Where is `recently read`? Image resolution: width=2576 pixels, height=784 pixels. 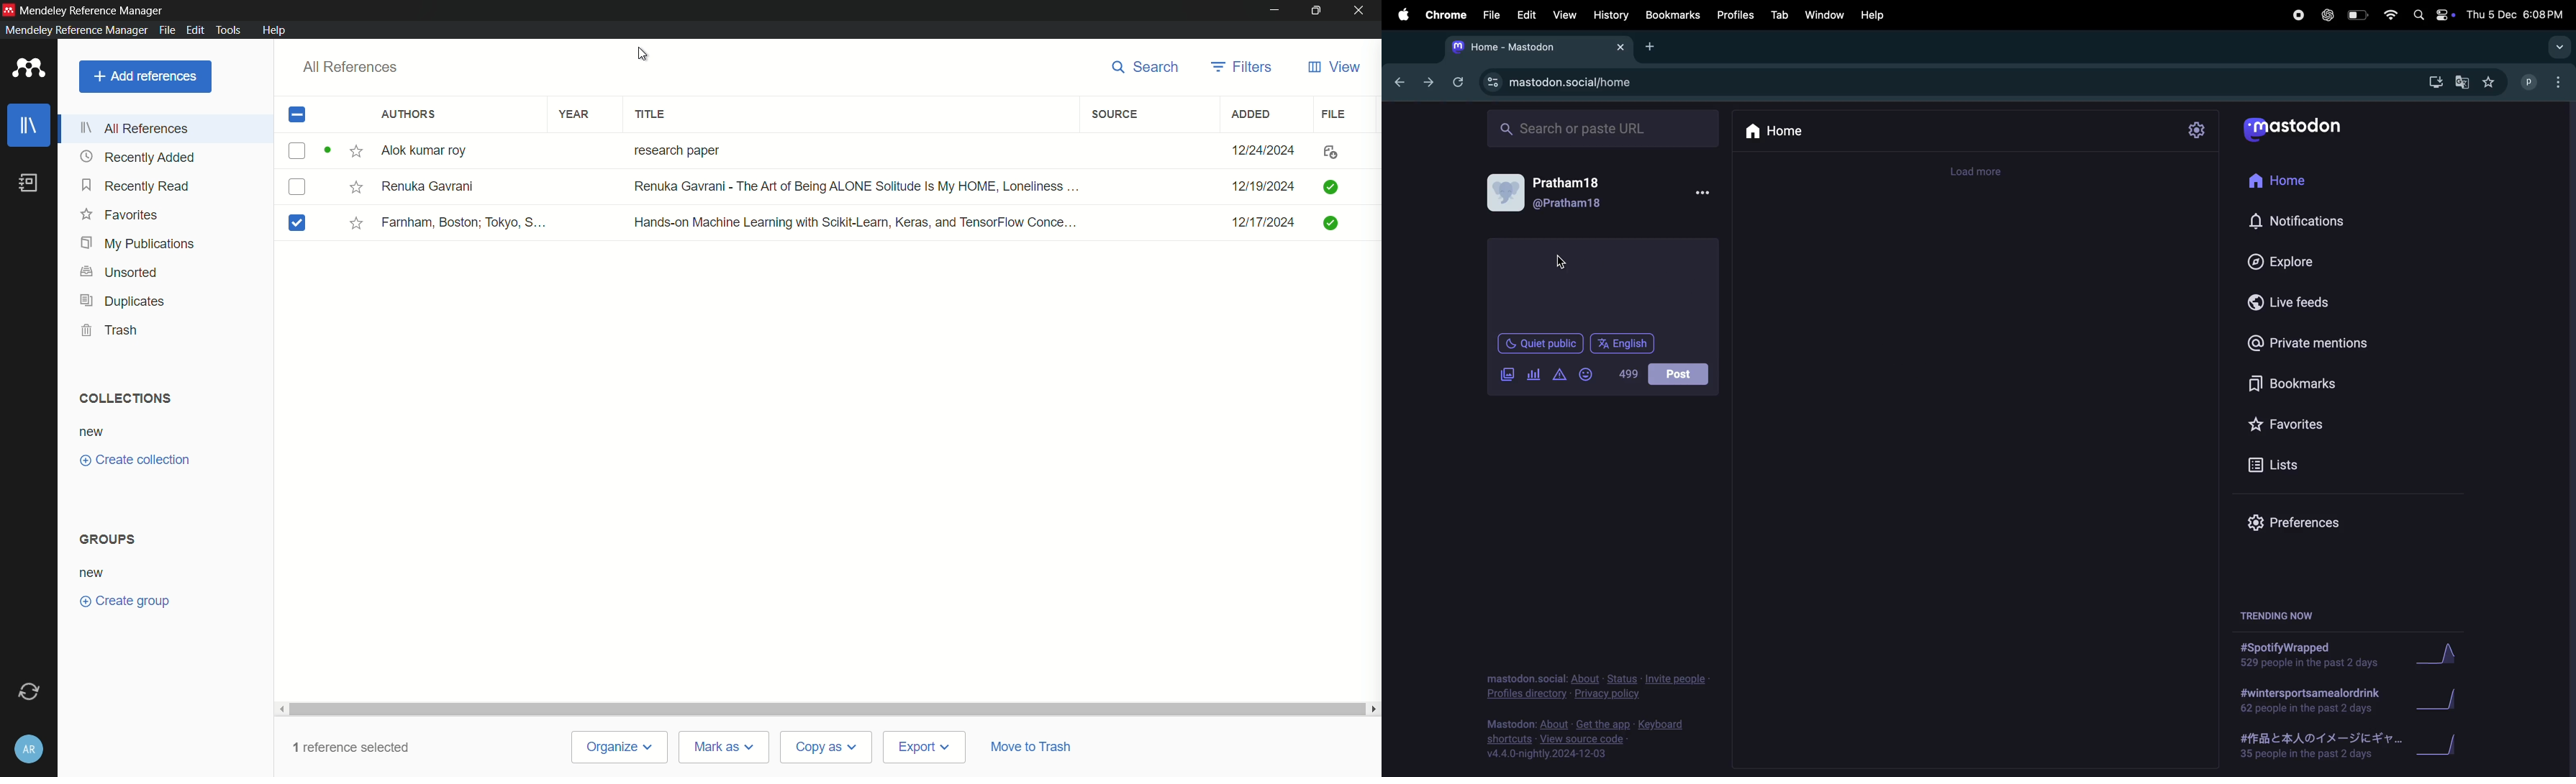 recently read is located at coordinates (135, 185).